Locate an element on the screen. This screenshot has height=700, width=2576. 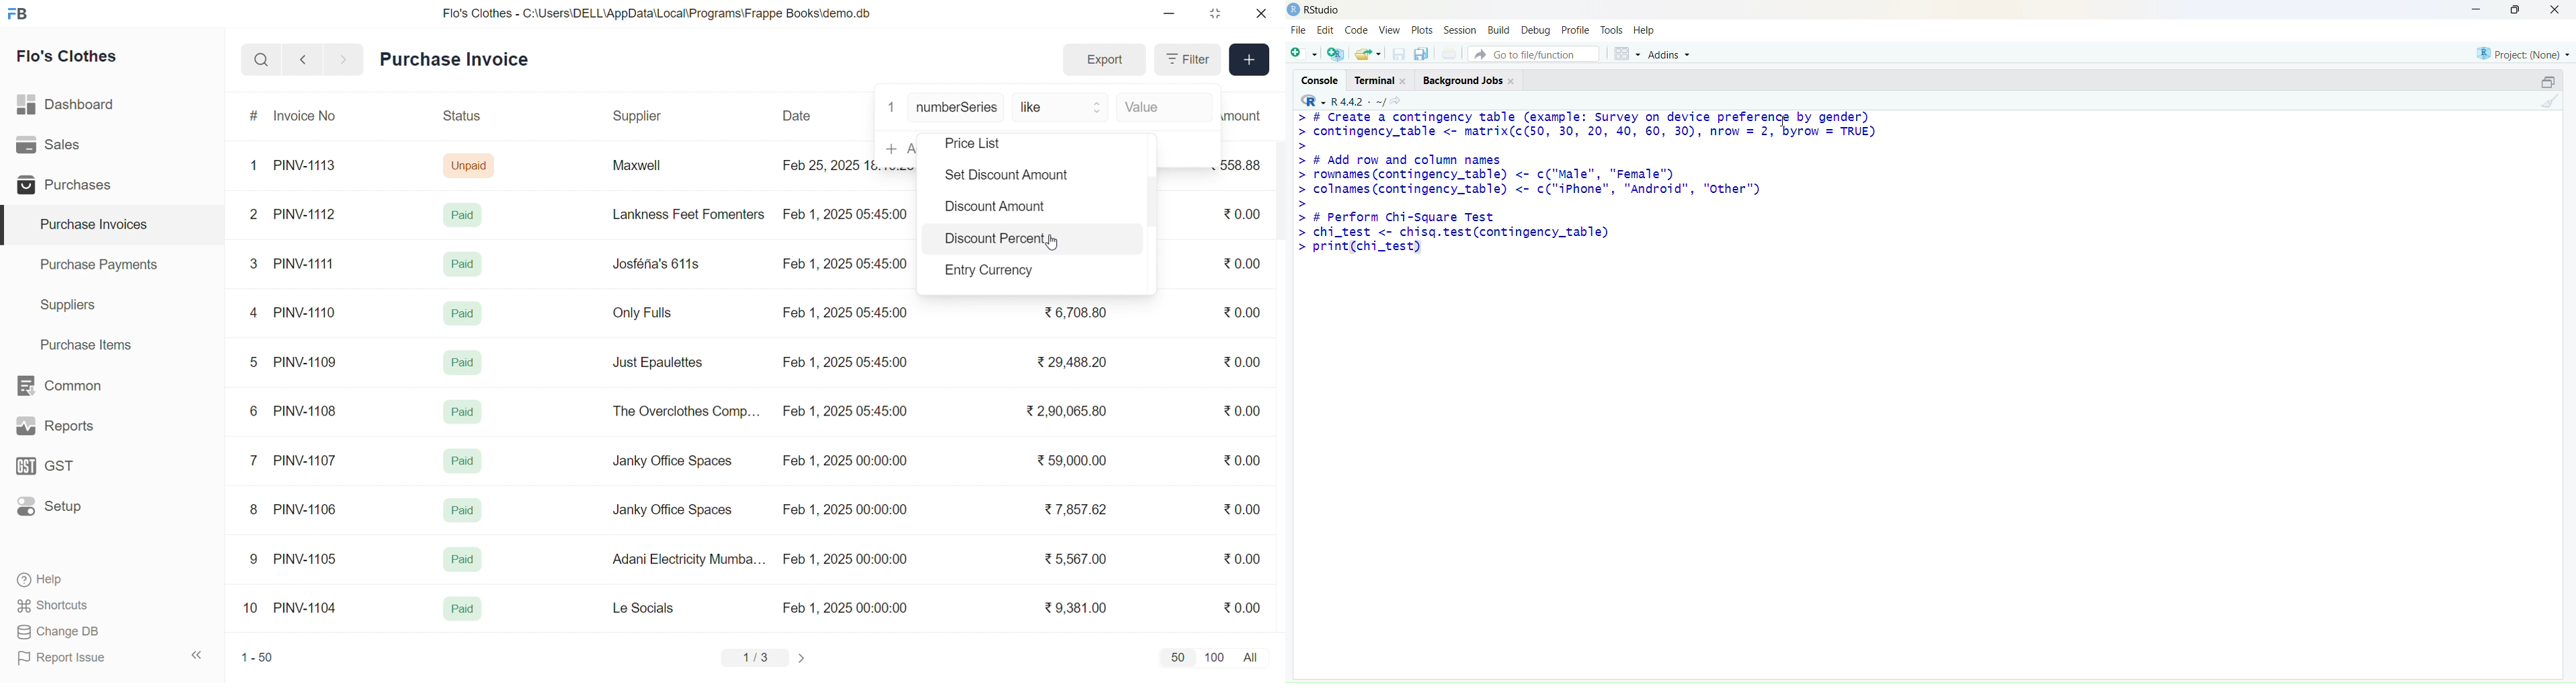
₹0.00 is located at coordinates (1241, 412).